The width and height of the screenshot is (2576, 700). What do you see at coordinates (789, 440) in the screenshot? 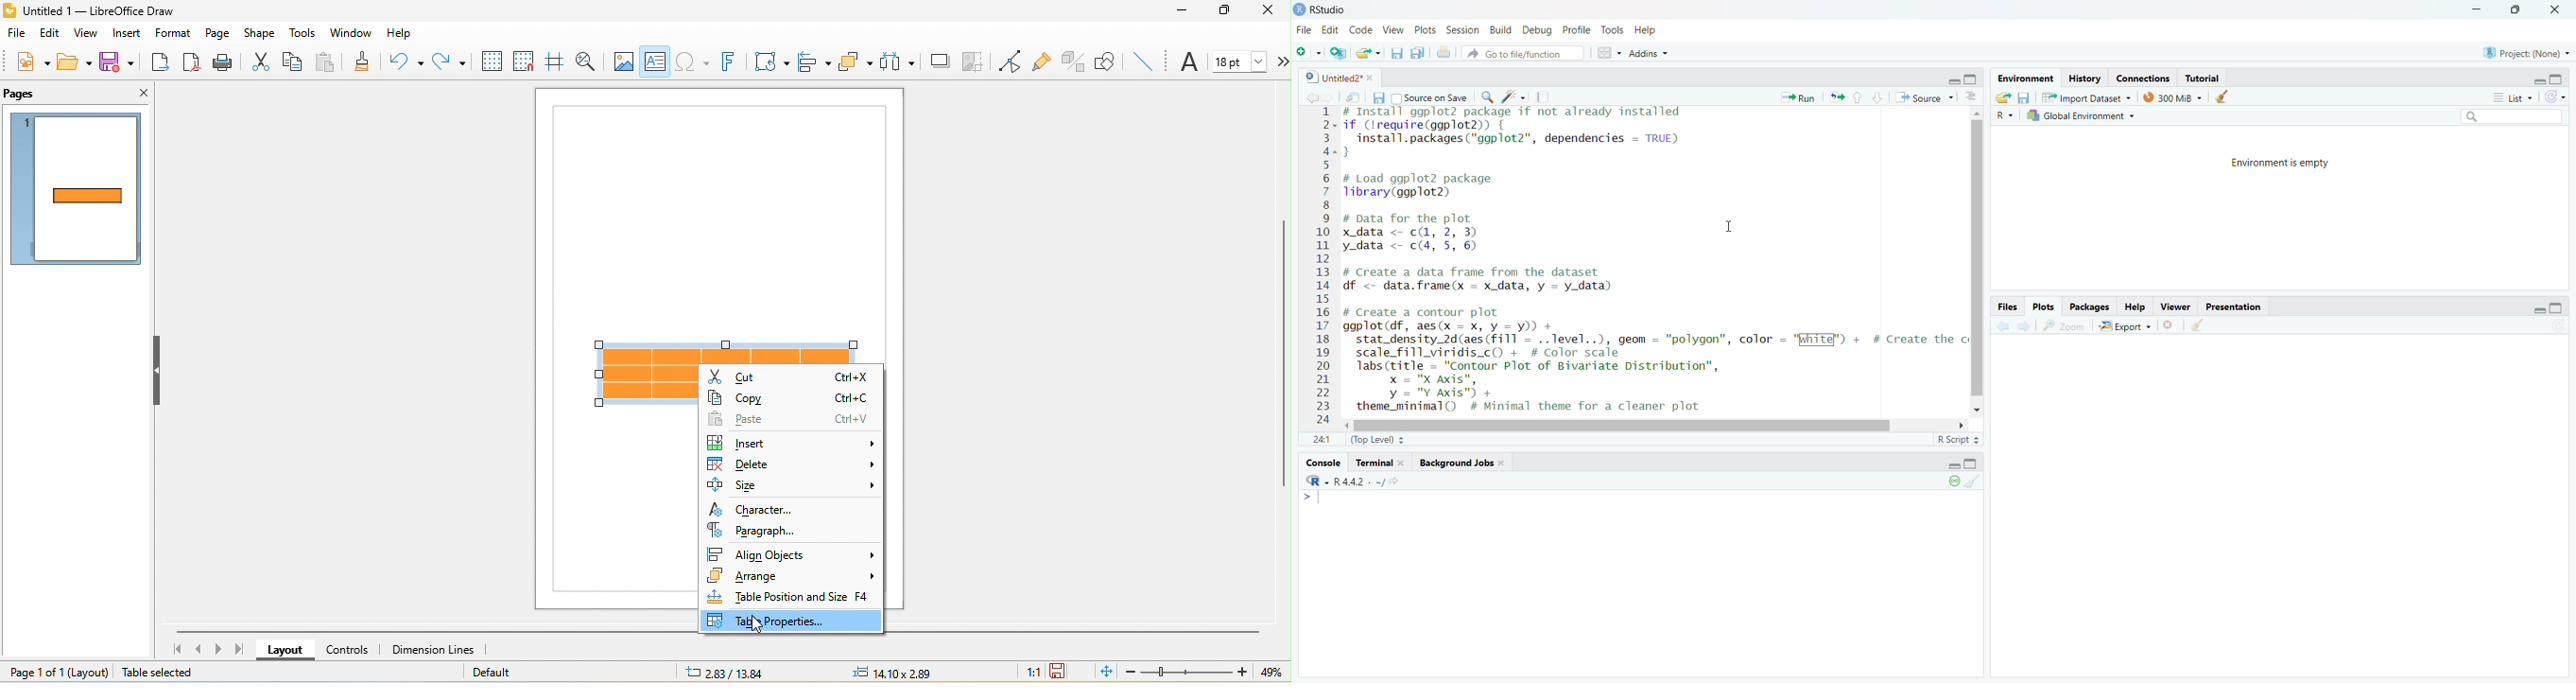
I see `insert` at bounding box center [789, 440].